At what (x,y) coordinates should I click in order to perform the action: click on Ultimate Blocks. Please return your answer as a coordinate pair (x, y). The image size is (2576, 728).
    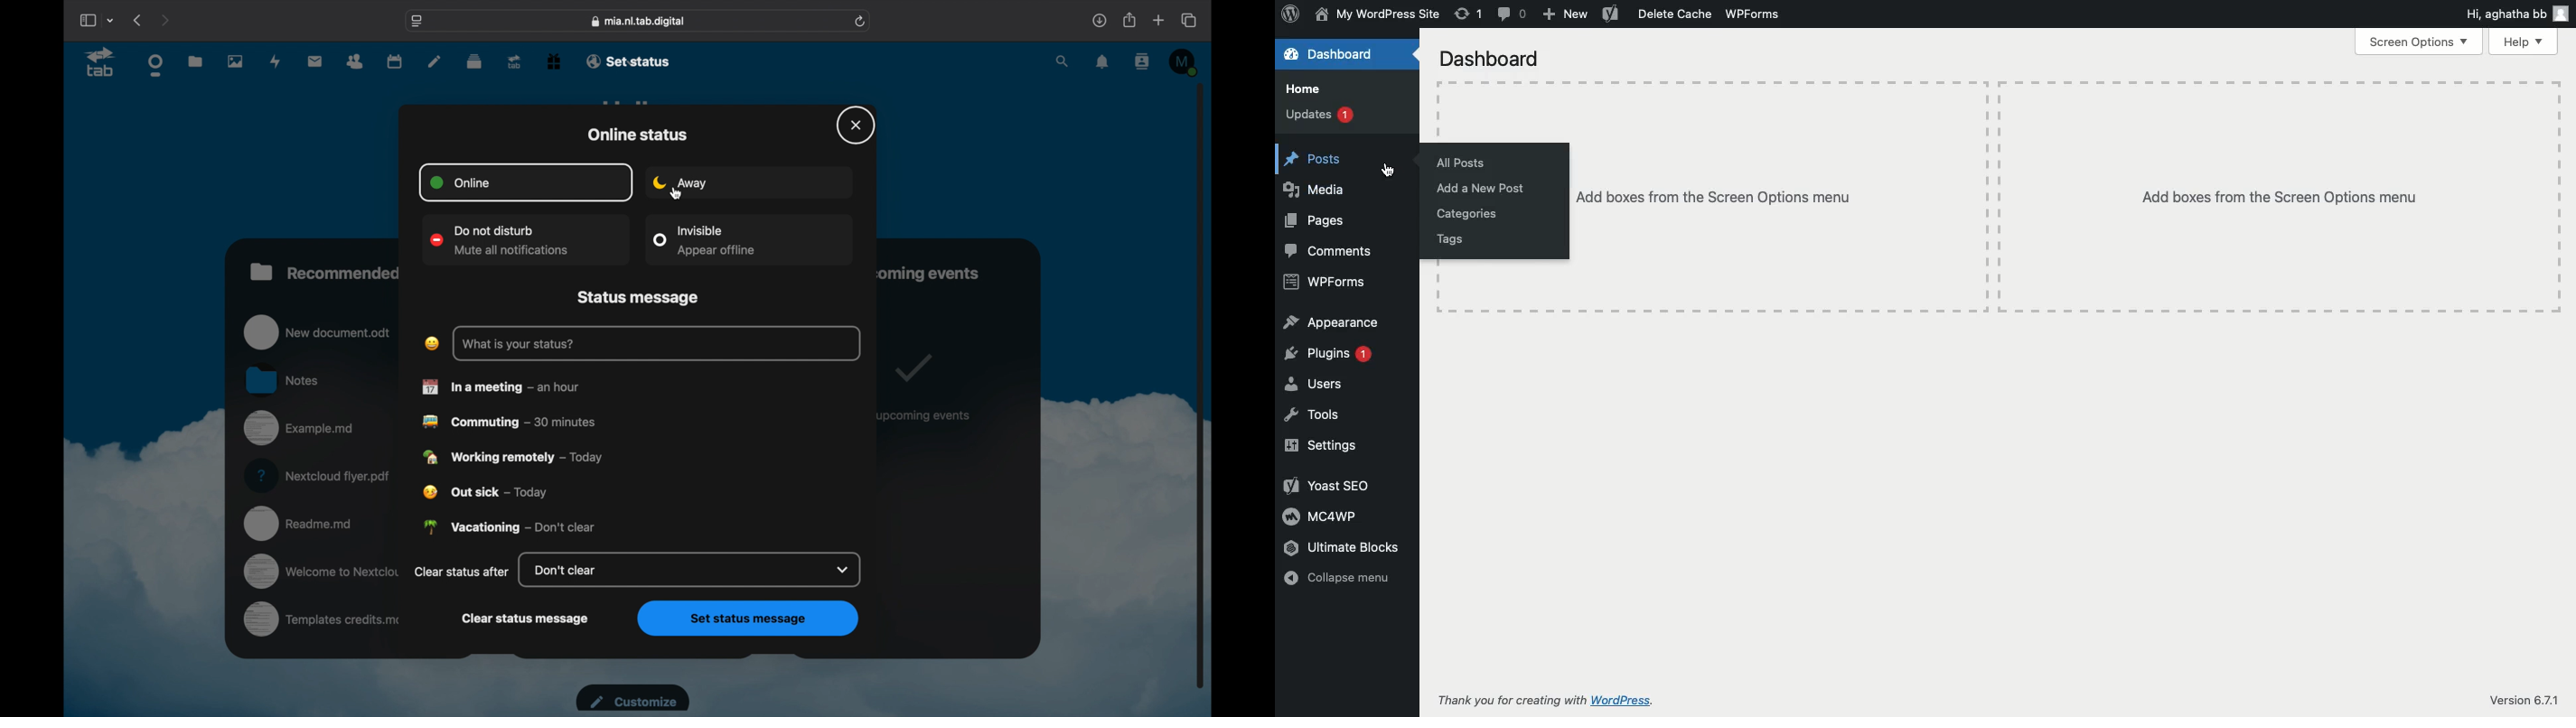
    Looking at the image, I should click on (1354, 546).